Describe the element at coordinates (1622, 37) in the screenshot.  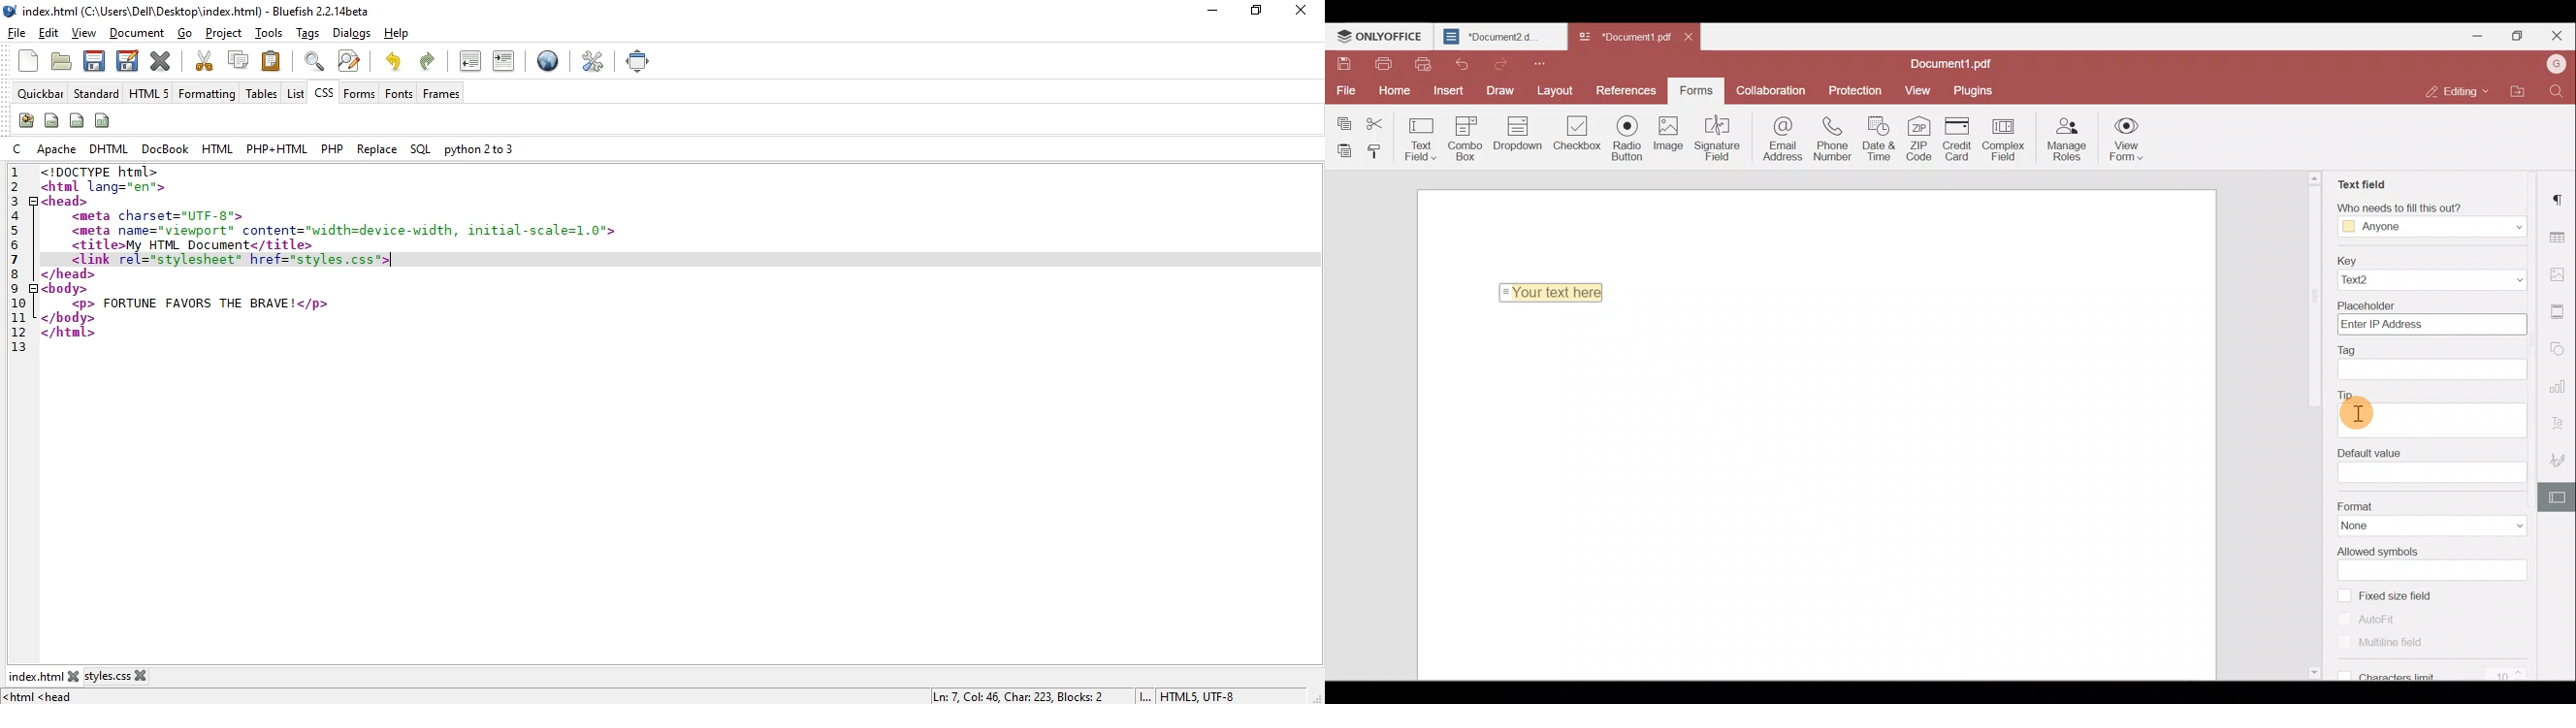
I see `Document1. pdf` at that location.